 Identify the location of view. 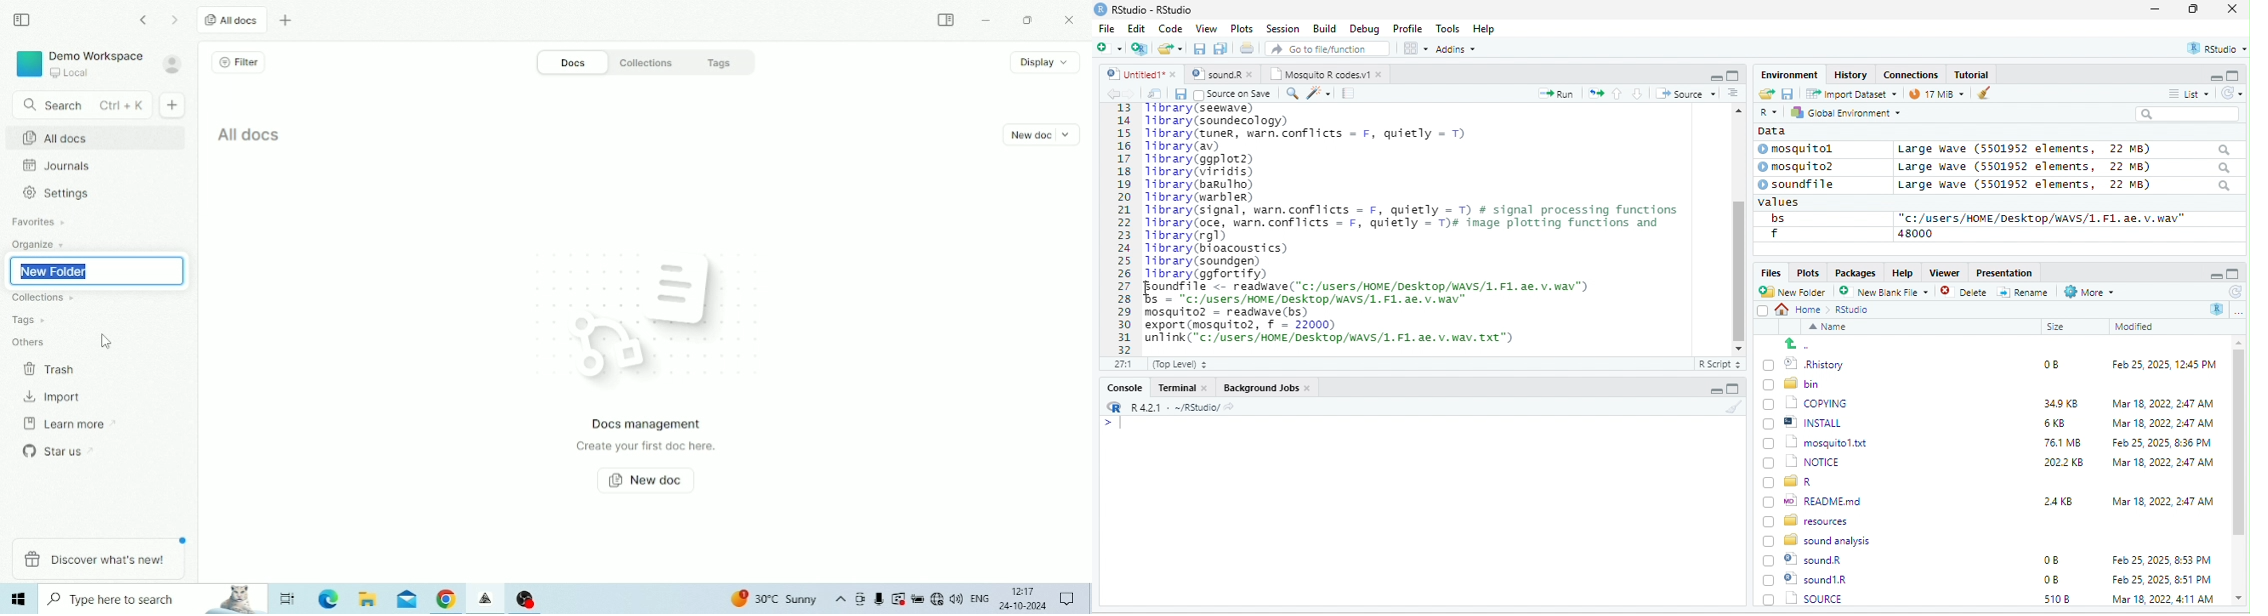
(1415, 48).